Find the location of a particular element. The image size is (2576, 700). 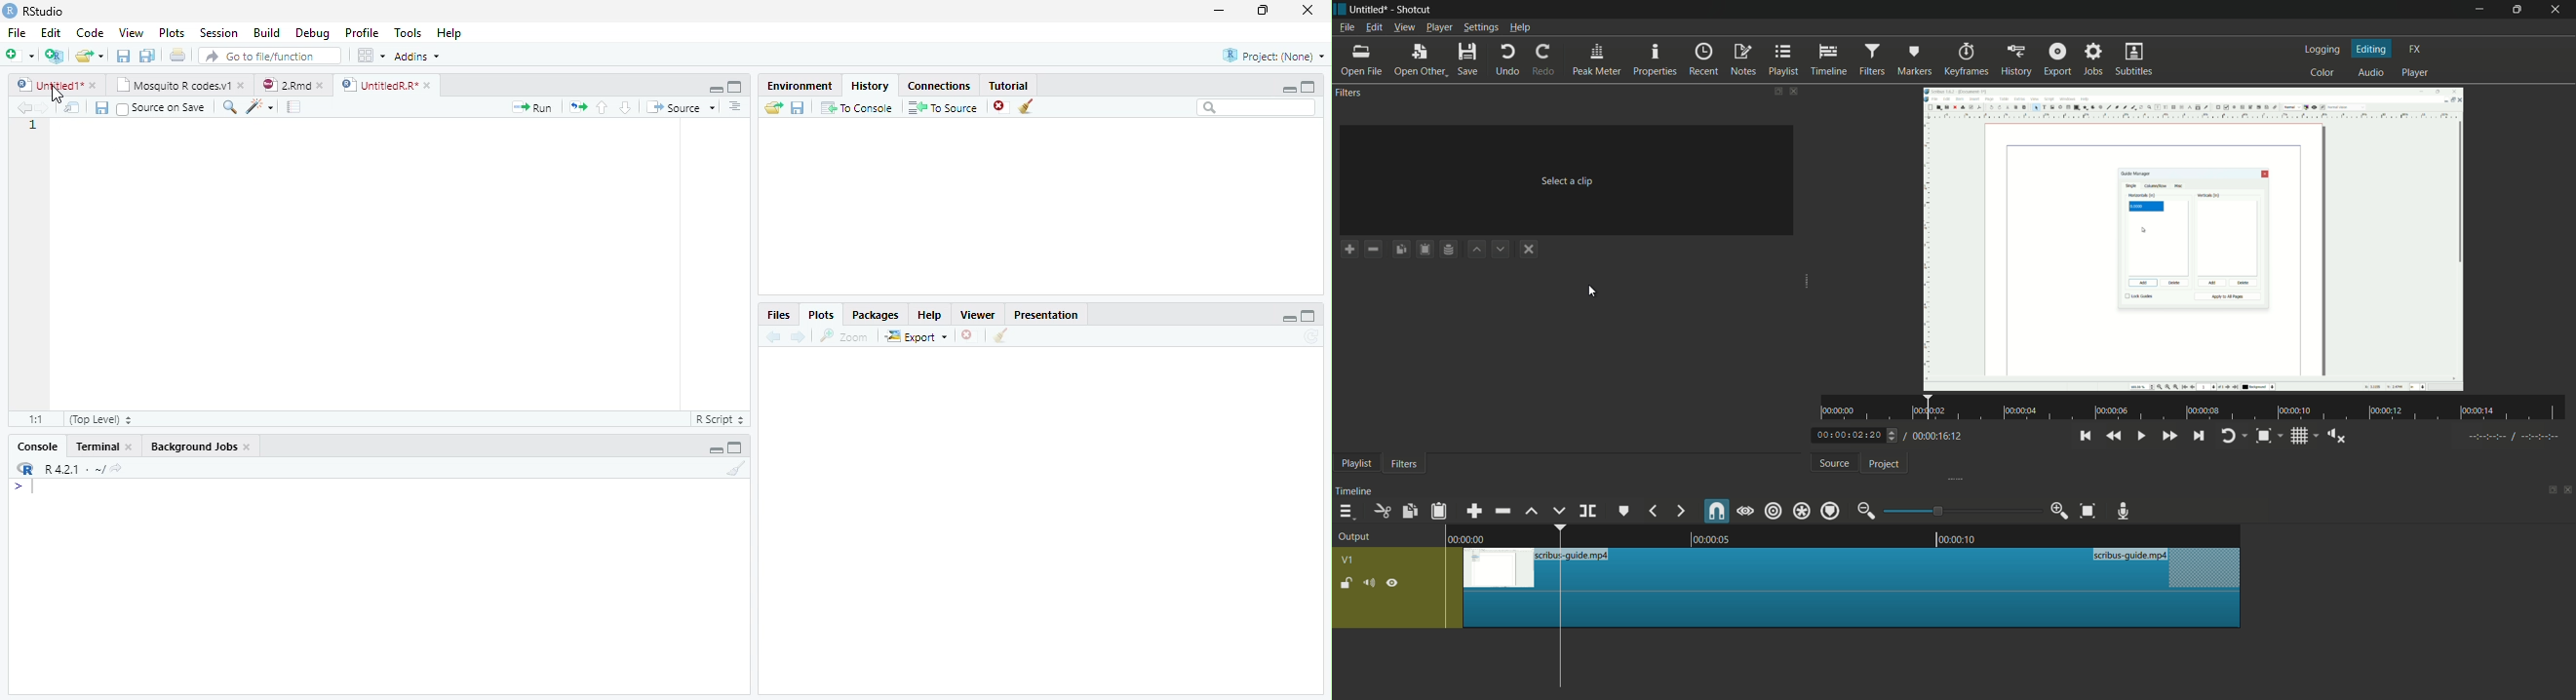

subtitles is located at coordinates (2134, 58).